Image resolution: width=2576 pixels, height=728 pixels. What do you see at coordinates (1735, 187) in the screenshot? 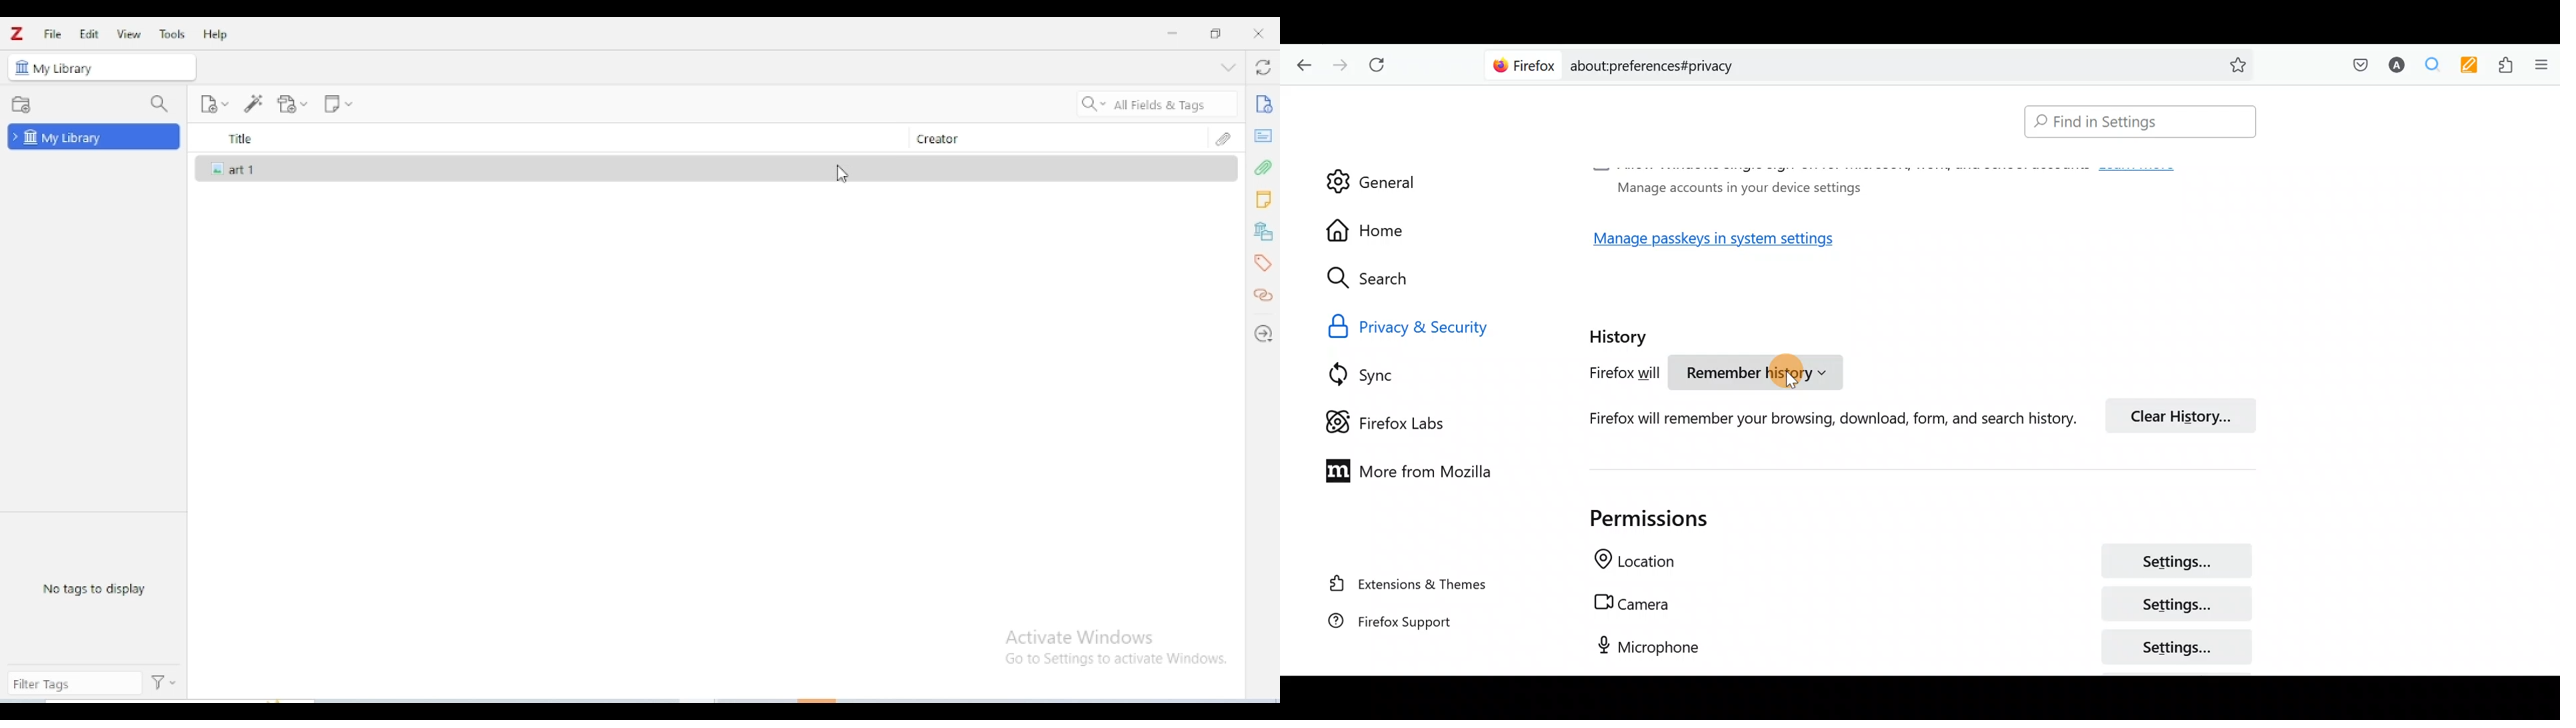
I see `Manage accounts in your device settings` at bounding box center [1735, 187].